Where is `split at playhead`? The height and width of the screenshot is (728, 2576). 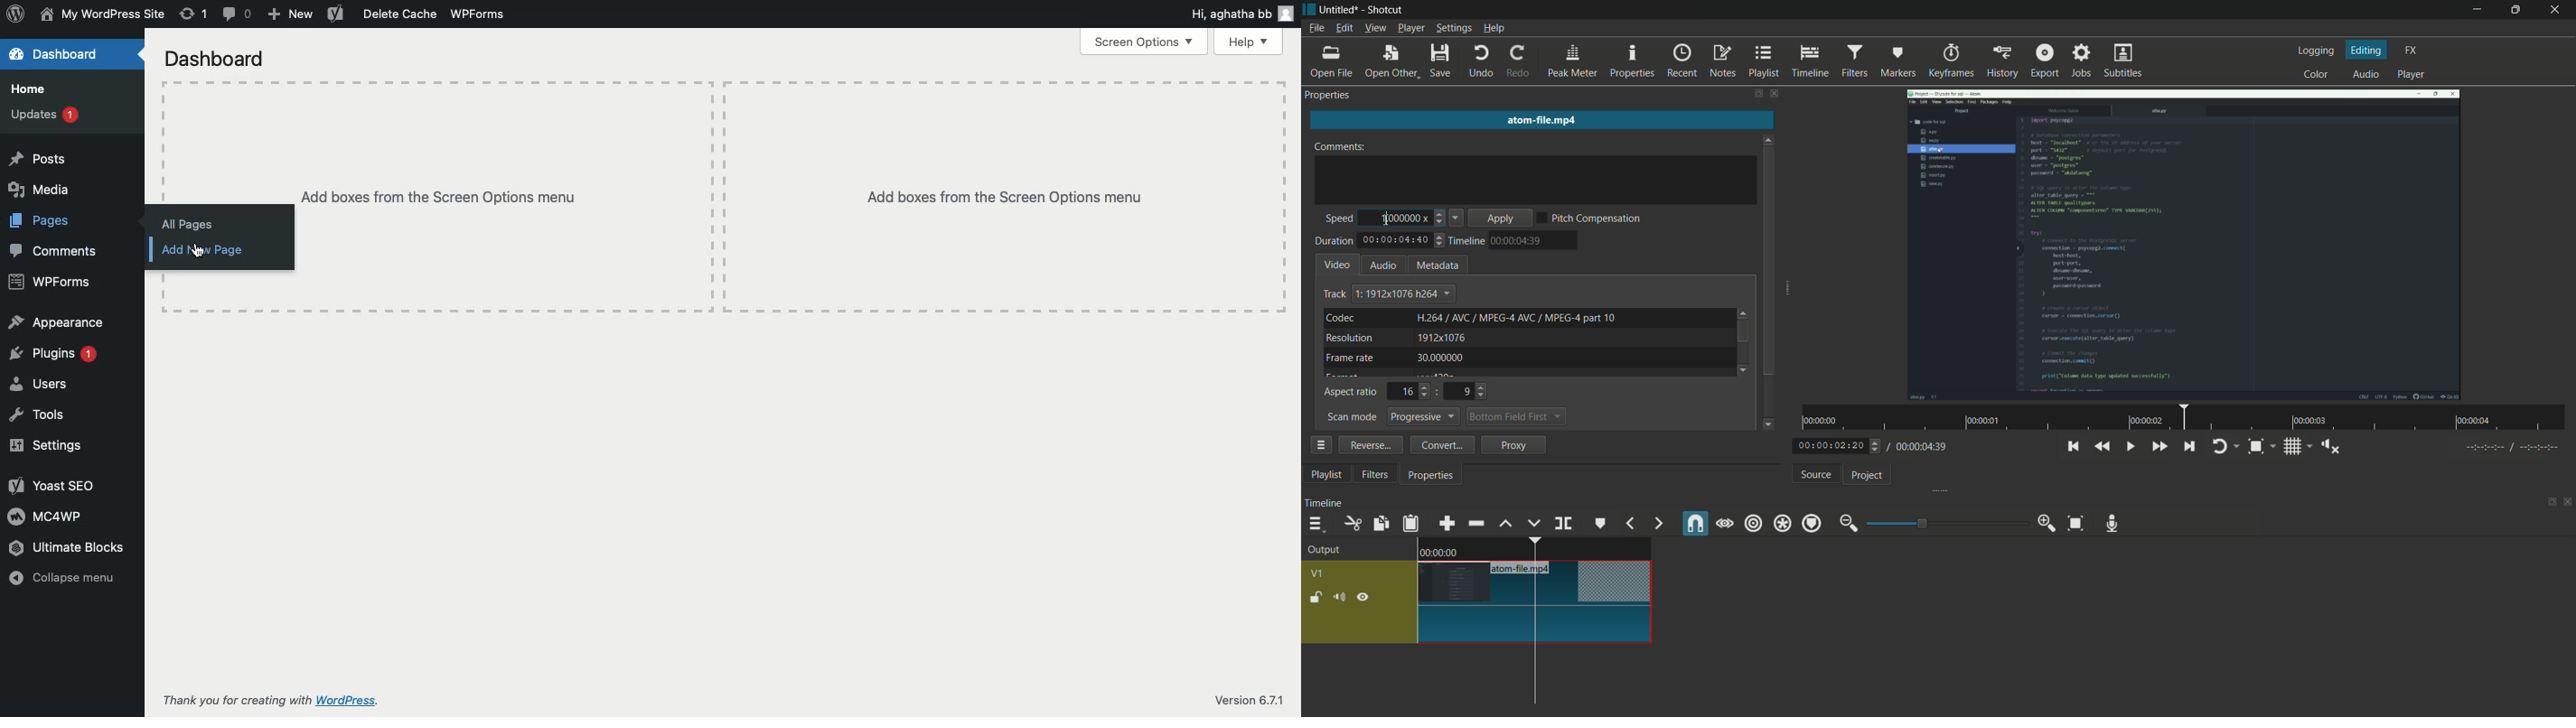
split at playhead is located at coordinates (1561, 524).